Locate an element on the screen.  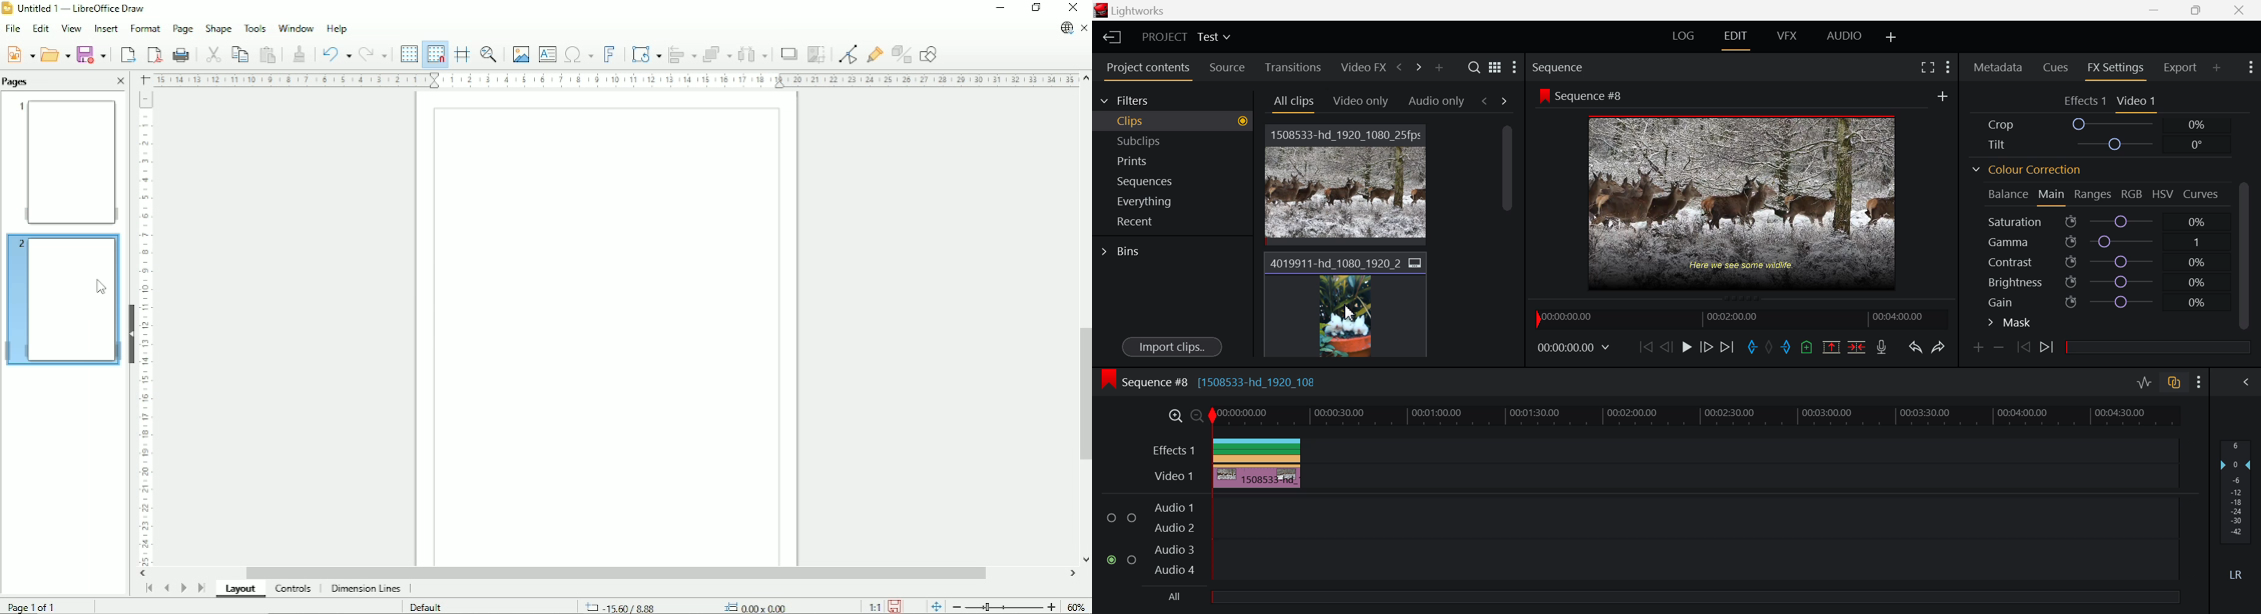
Sequences is located at coordinates (1171, 180).